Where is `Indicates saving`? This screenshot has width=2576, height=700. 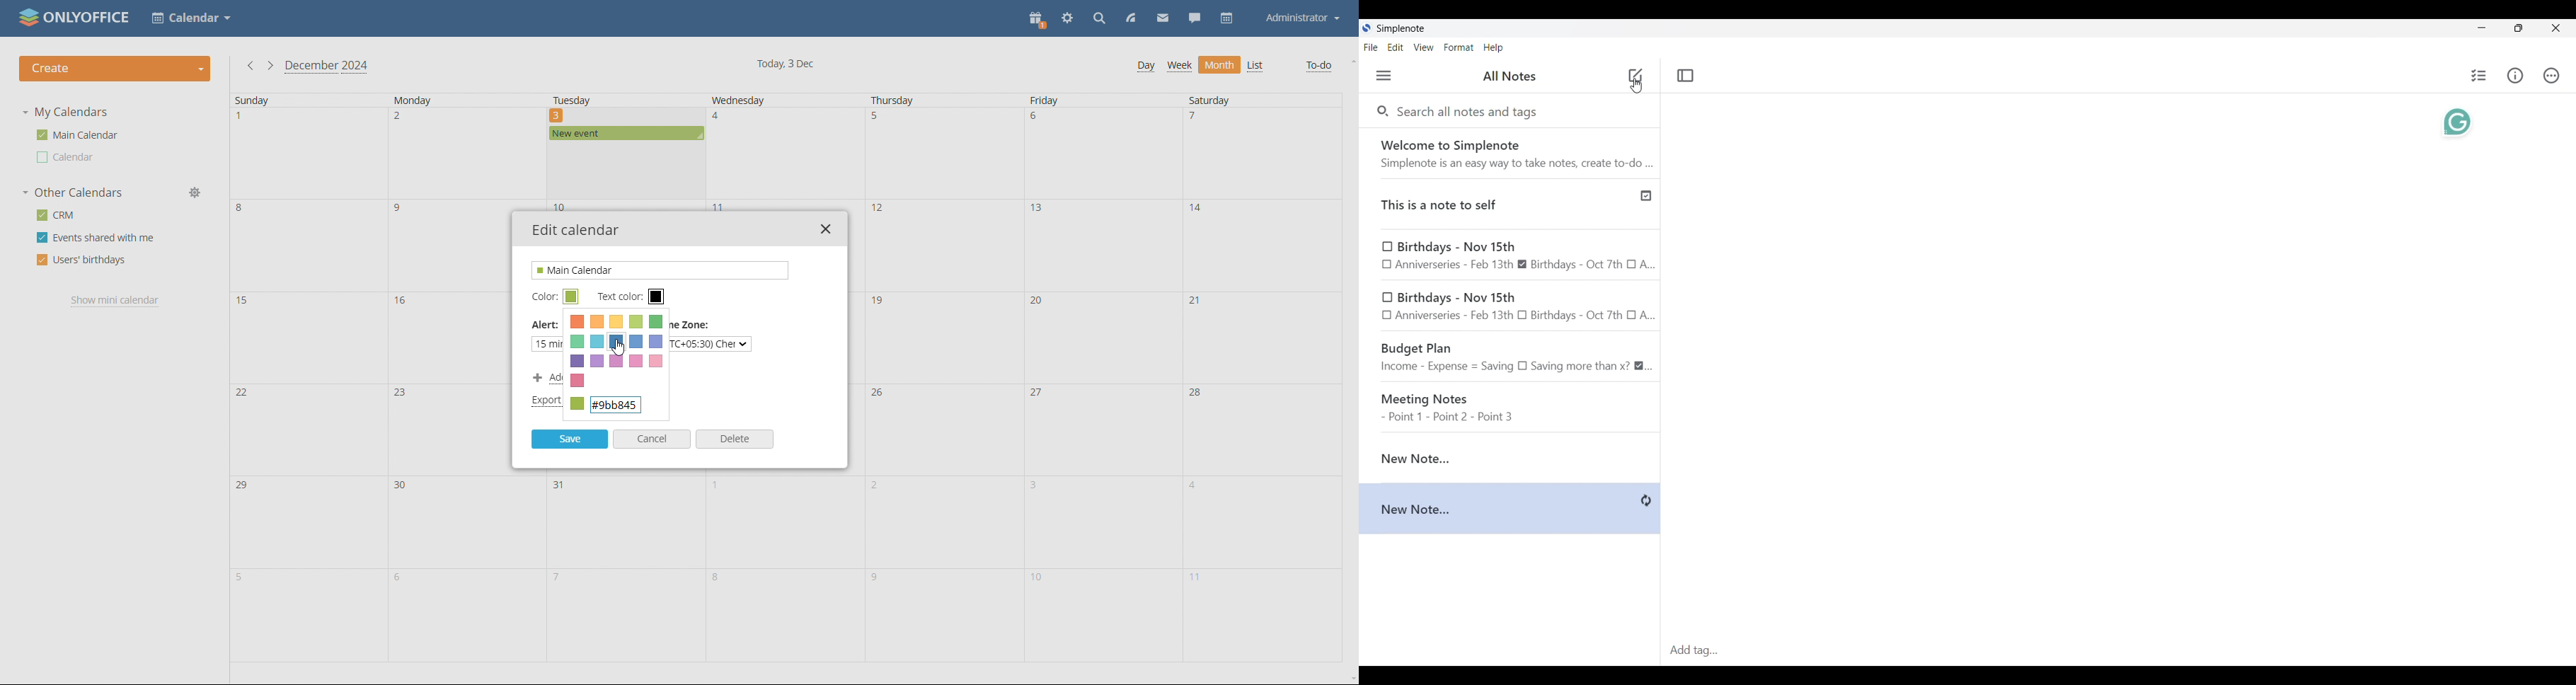 Indicates saving is located at coordinates (1647, 501).